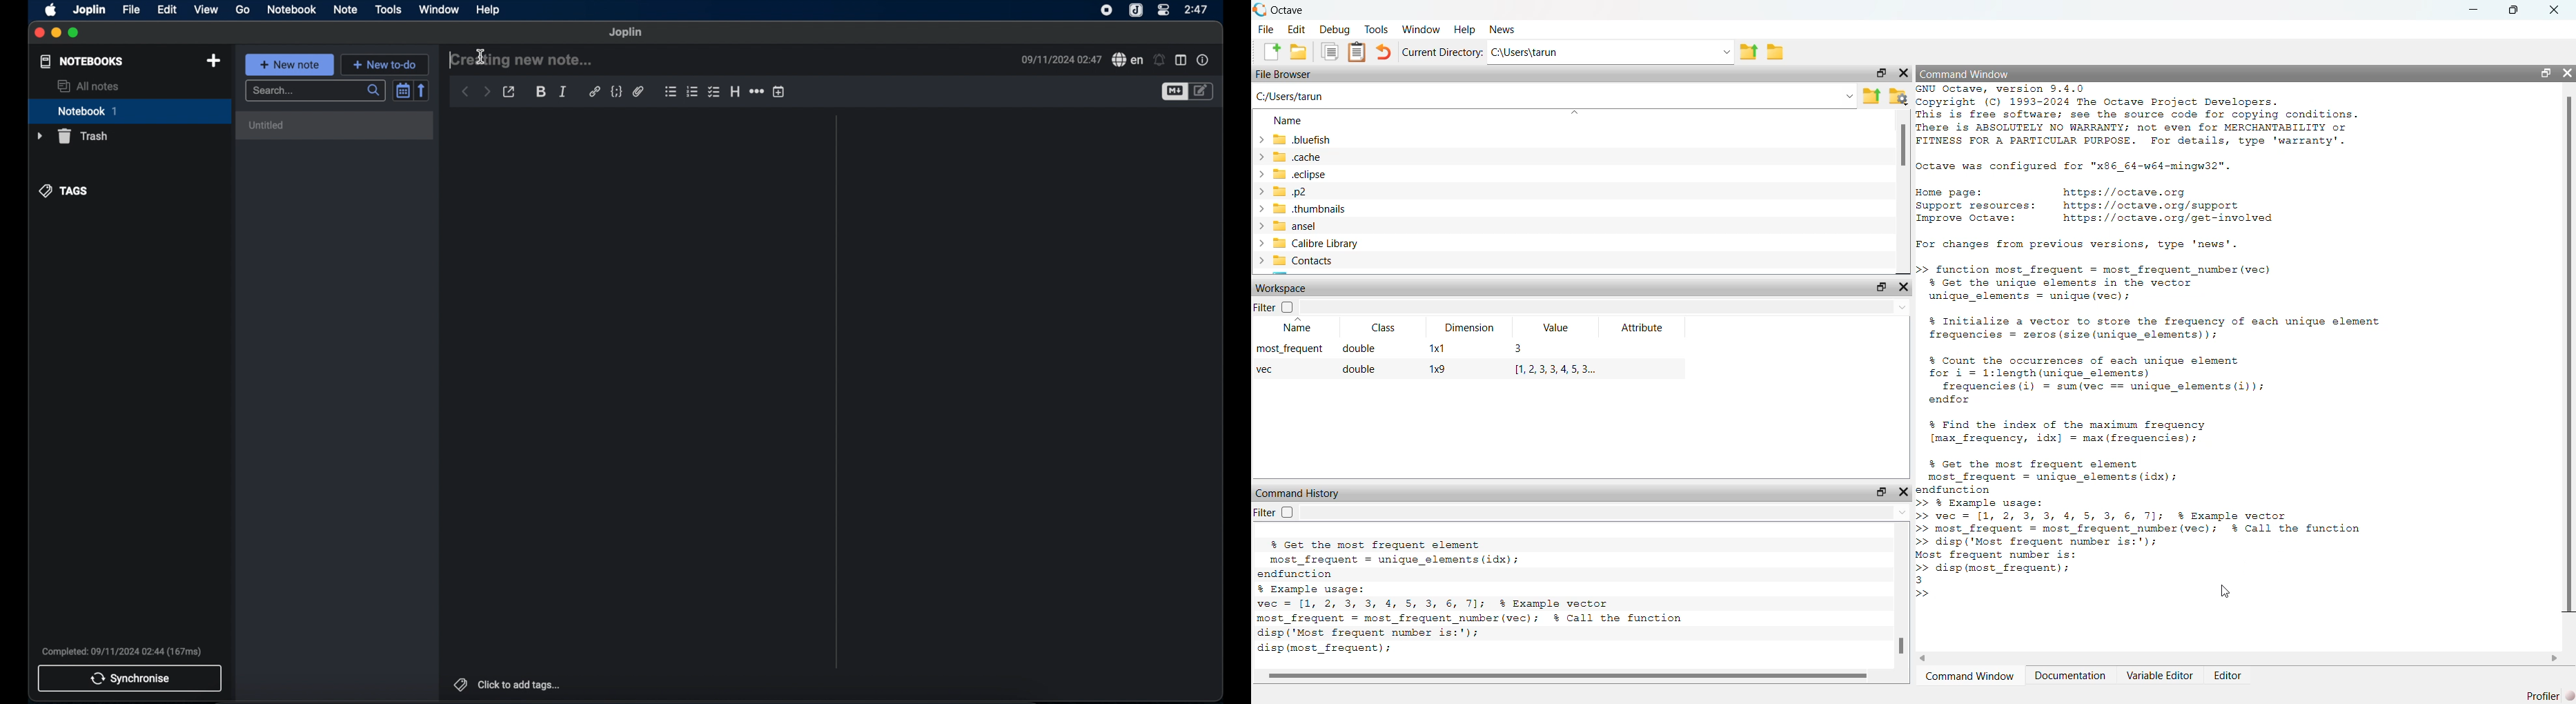 This screenshot has width=2576, height=728. I want to click on maximize, so click(74, 33).